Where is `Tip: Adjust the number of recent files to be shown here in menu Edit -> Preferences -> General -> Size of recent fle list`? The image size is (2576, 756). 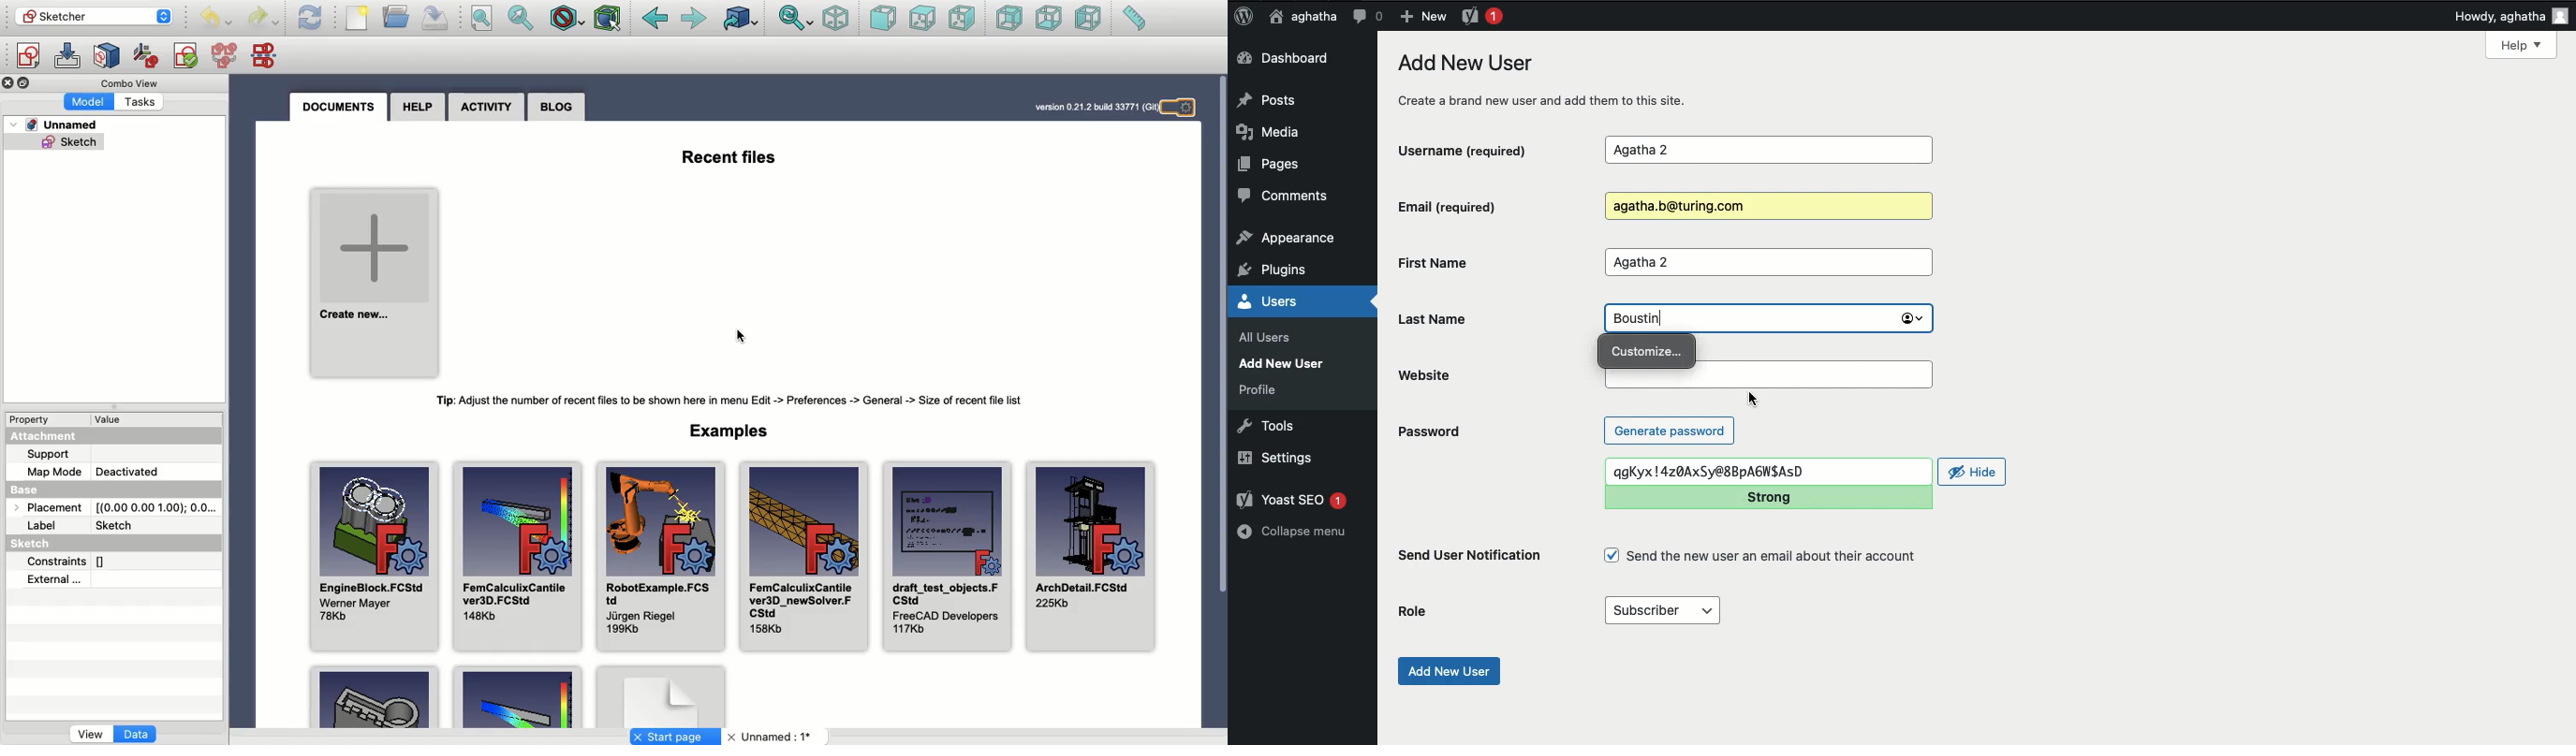 Tip: Adjust the number of recent files to be shown here in menu Edit -> Preferences -> General -> Size of recent fle list is located at coordinates (739, 401).